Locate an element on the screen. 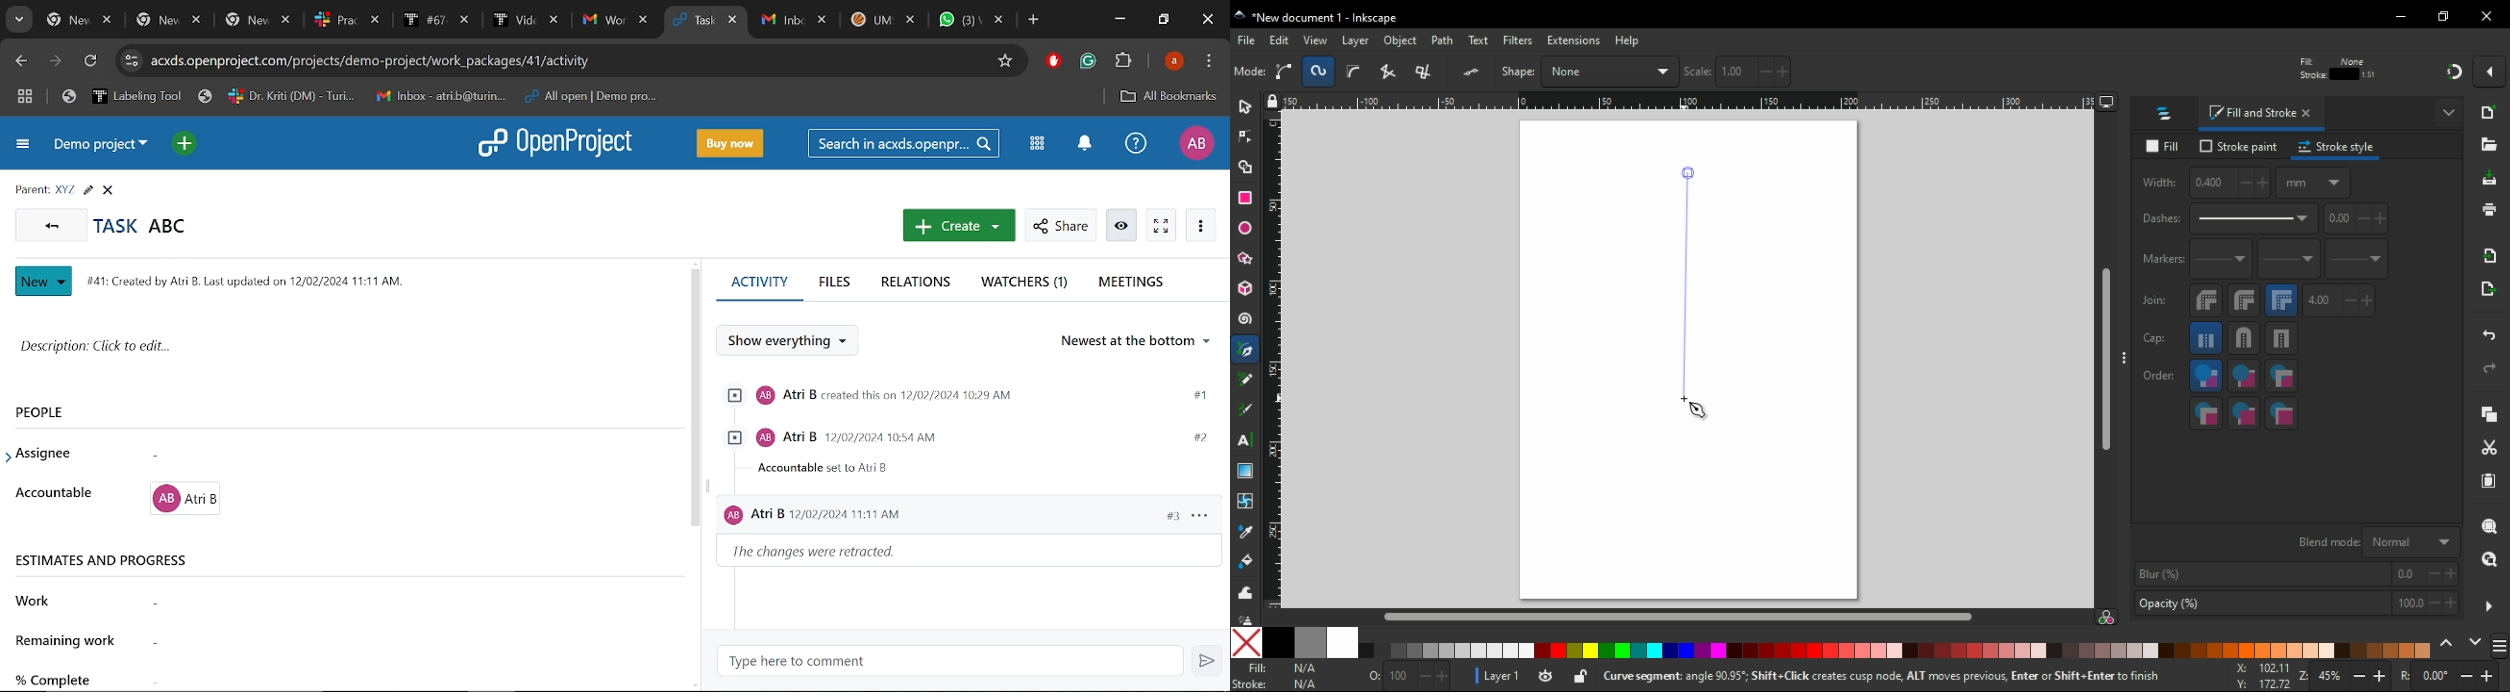 Image resolution: width=2520 pixels, height=700 pixels. blend mode Normal is located at coordinates (2375, 541).